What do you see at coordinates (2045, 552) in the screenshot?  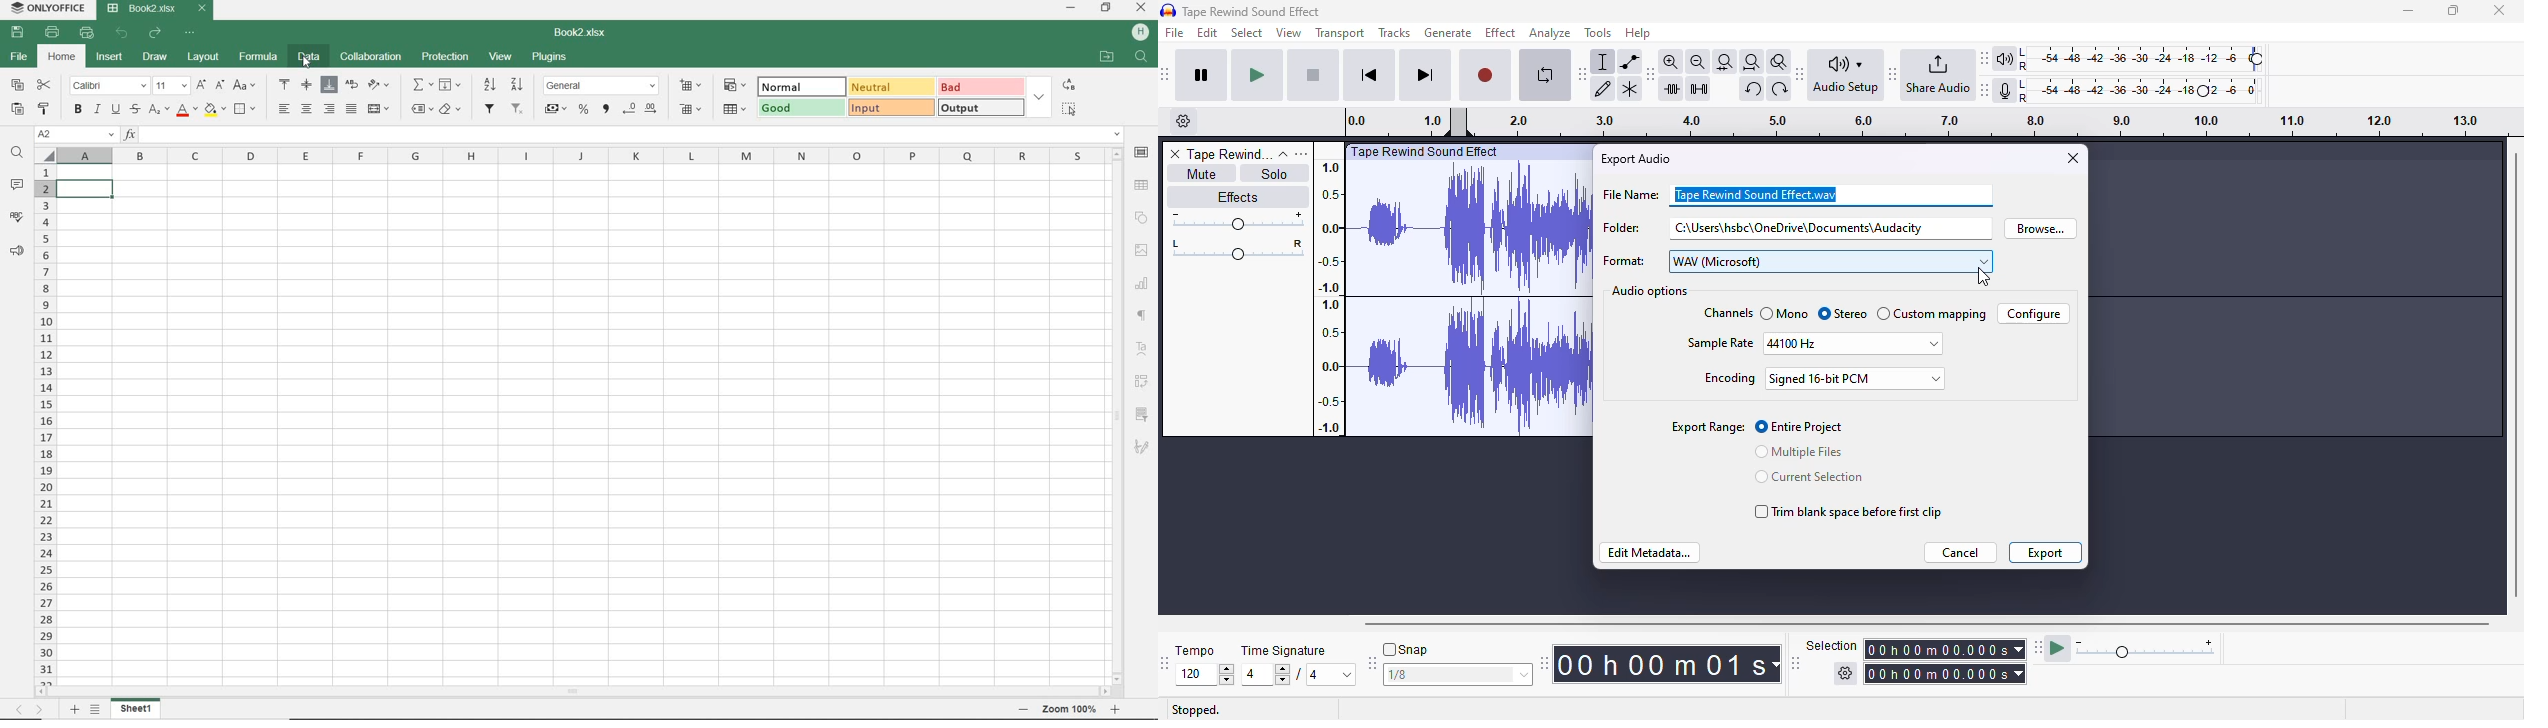 I see `export` at bounding box center [2045, 552].